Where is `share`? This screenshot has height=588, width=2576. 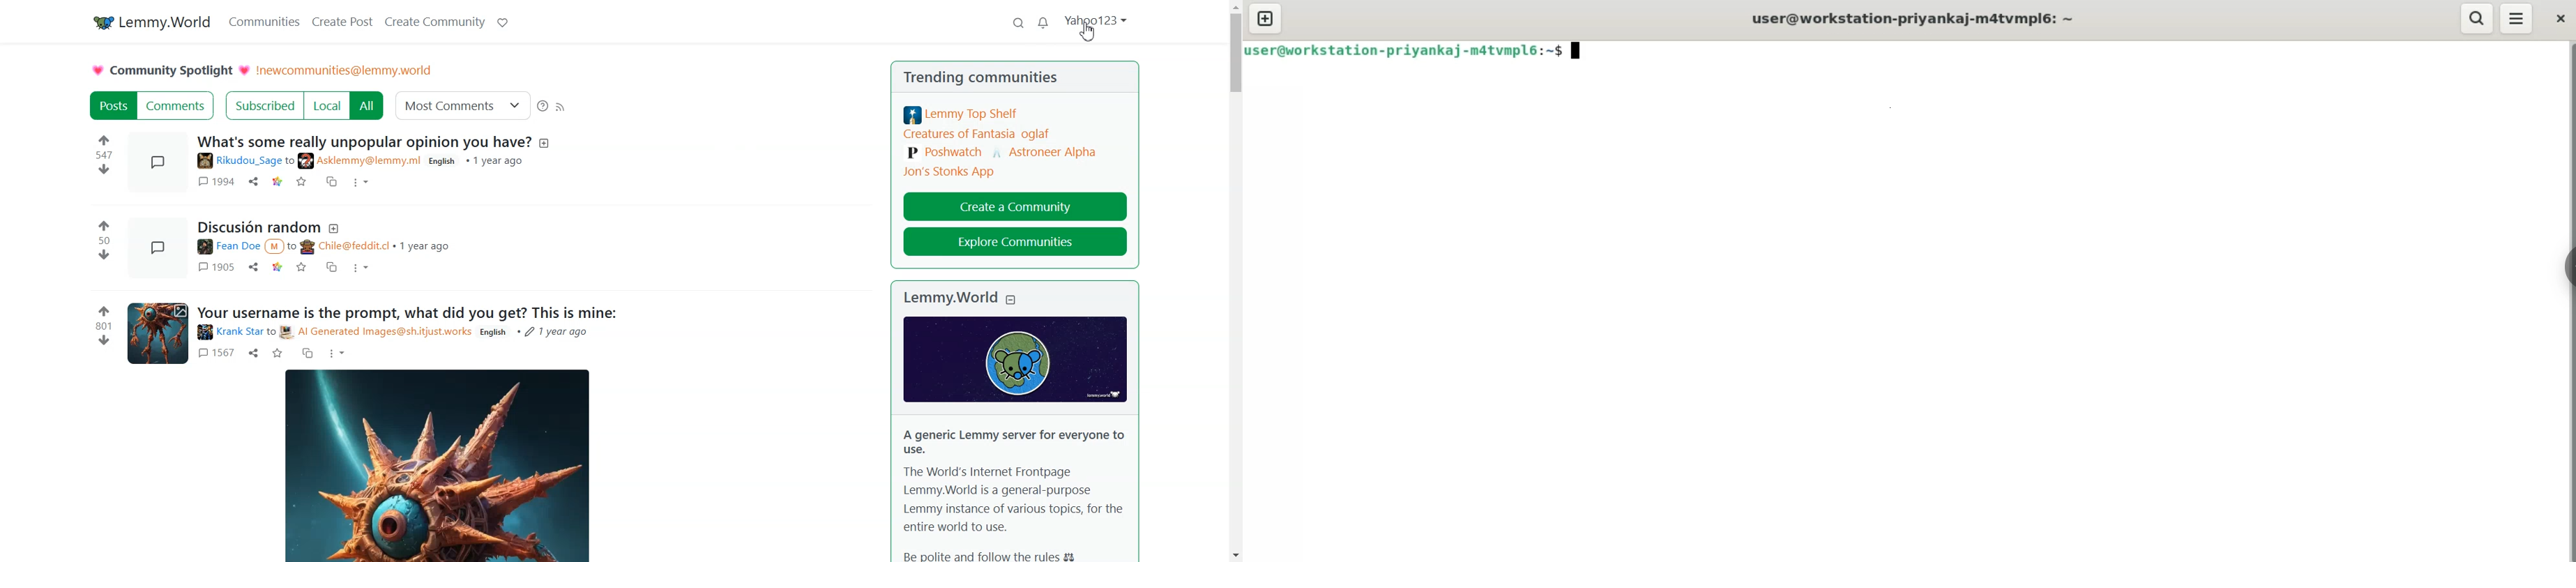 share is located at coordinates (254, 353).